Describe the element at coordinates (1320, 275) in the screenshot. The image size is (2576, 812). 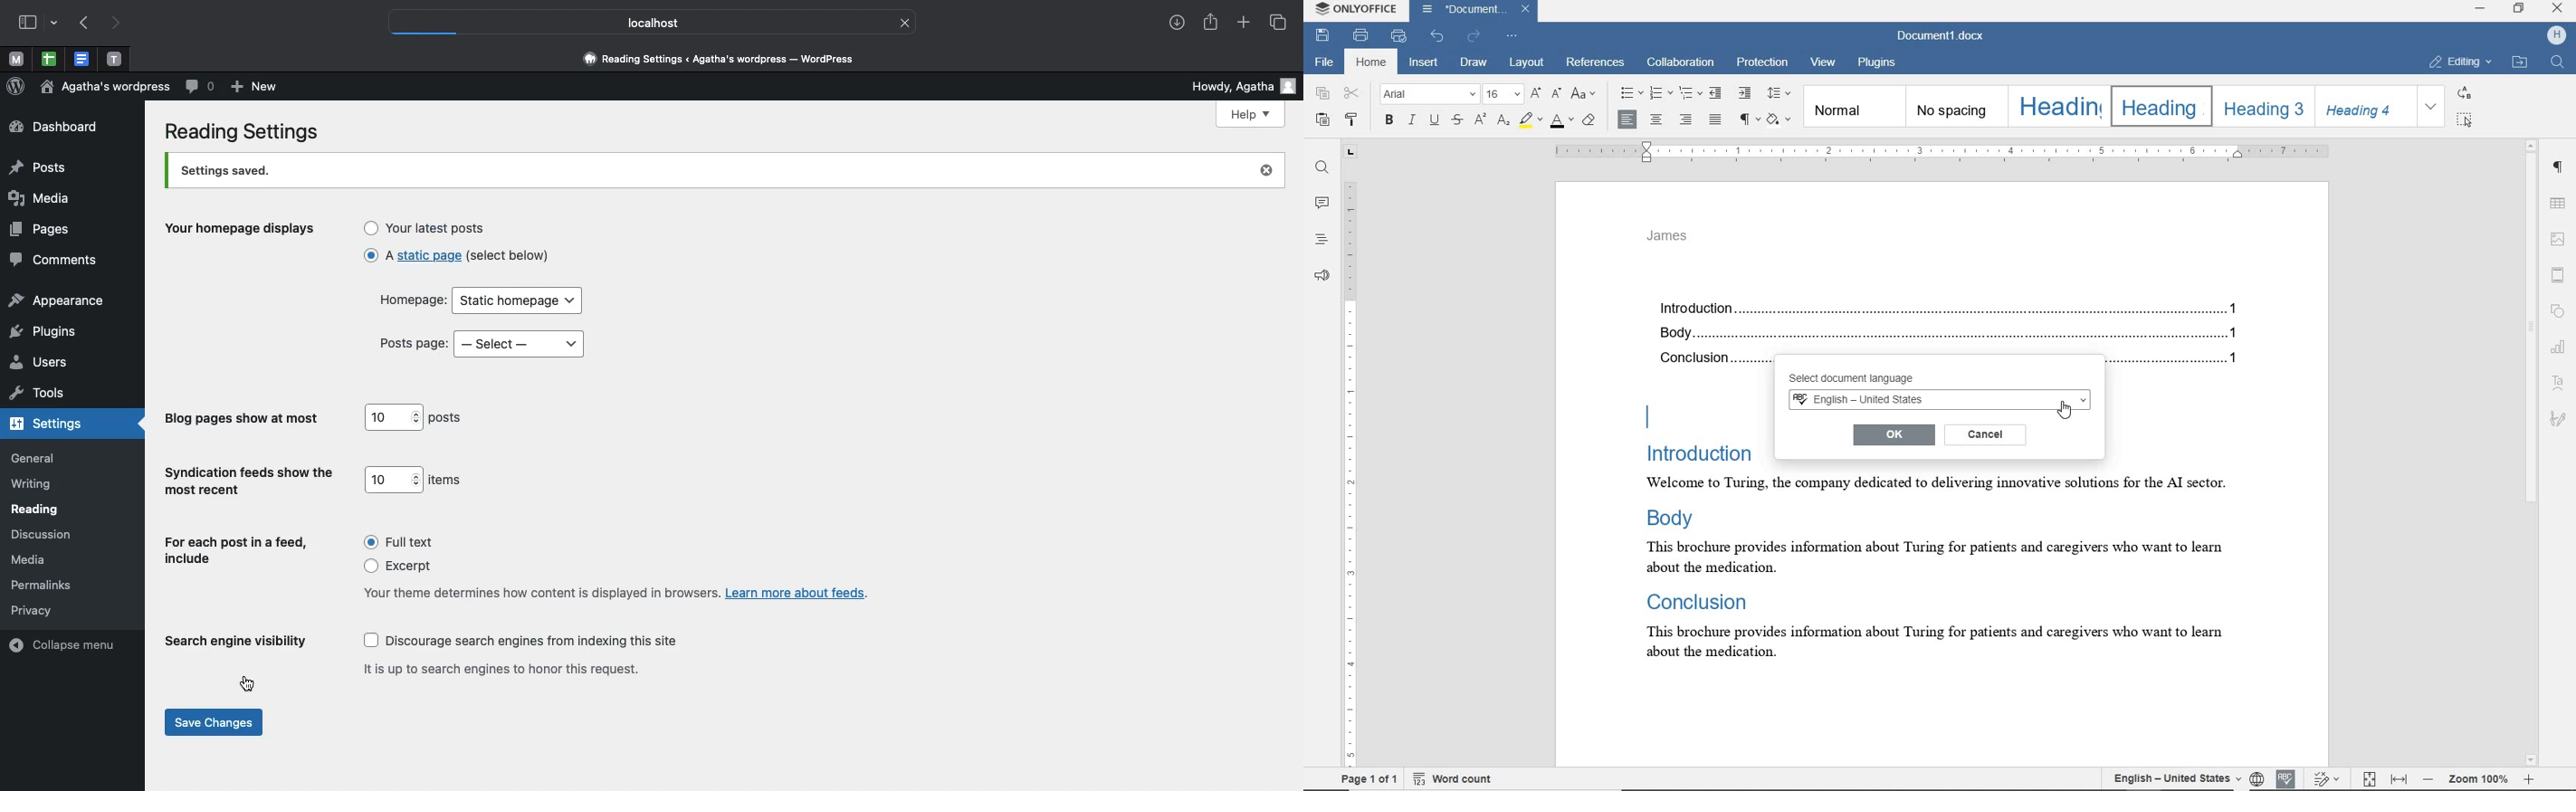
I see `feedback & support` at that location.